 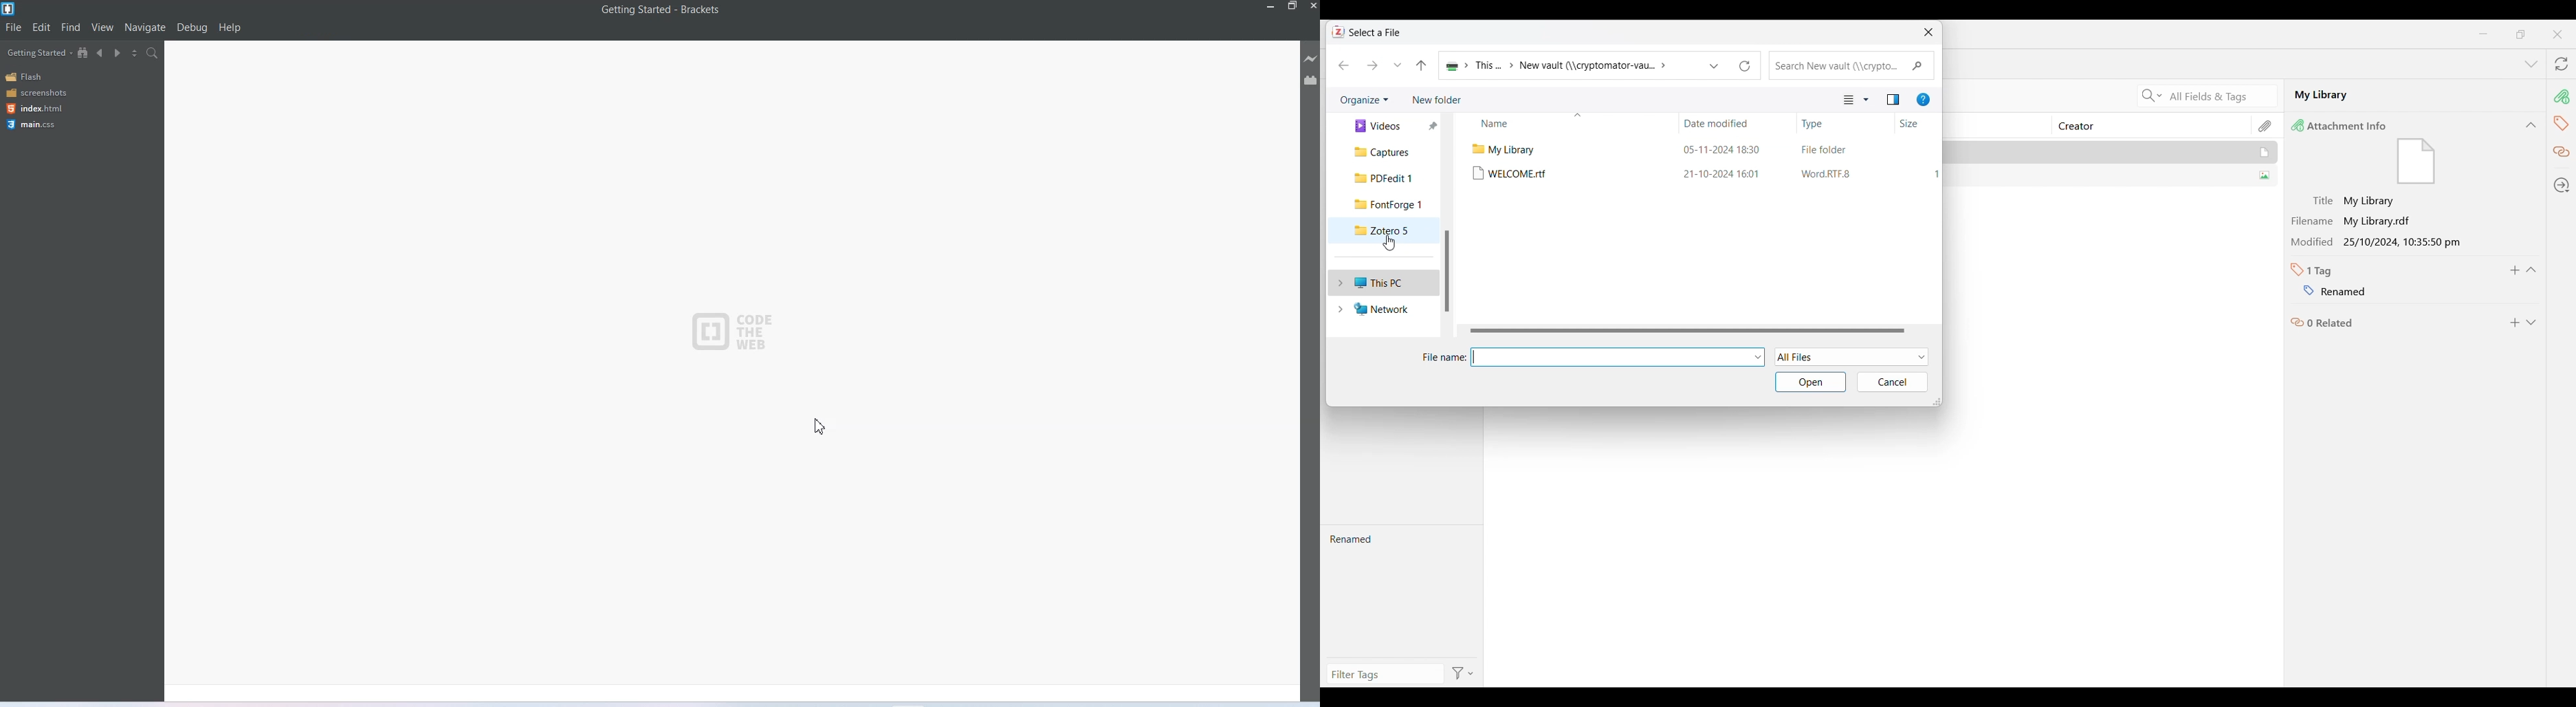 I want to click on Related, so click(x=2322, y=323).